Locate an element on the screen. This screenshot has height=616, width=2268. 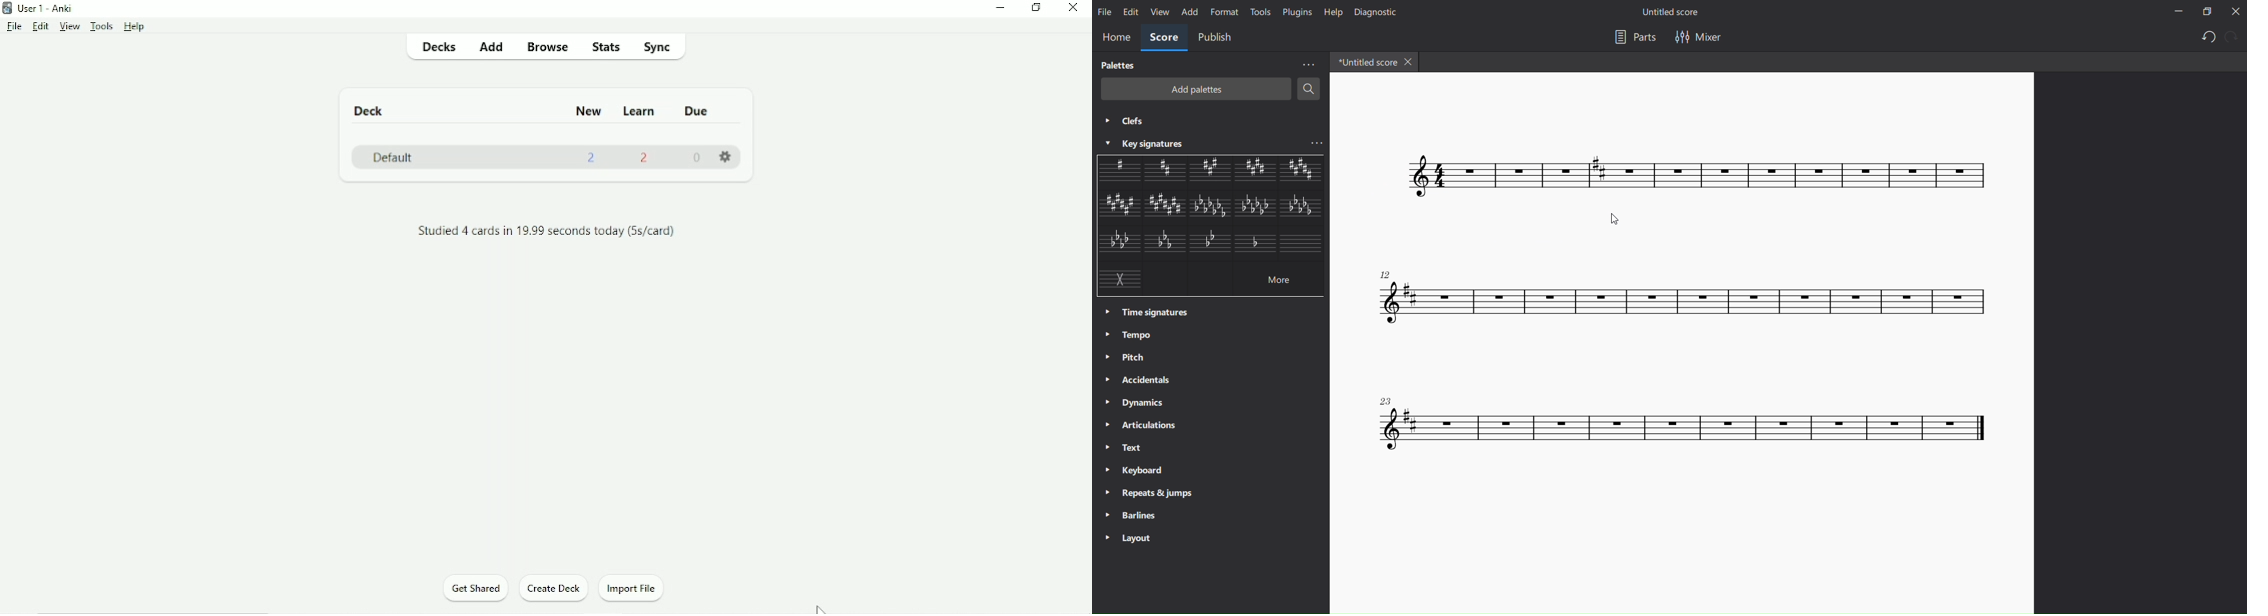
barlines is located at coordinates (1131, 516).